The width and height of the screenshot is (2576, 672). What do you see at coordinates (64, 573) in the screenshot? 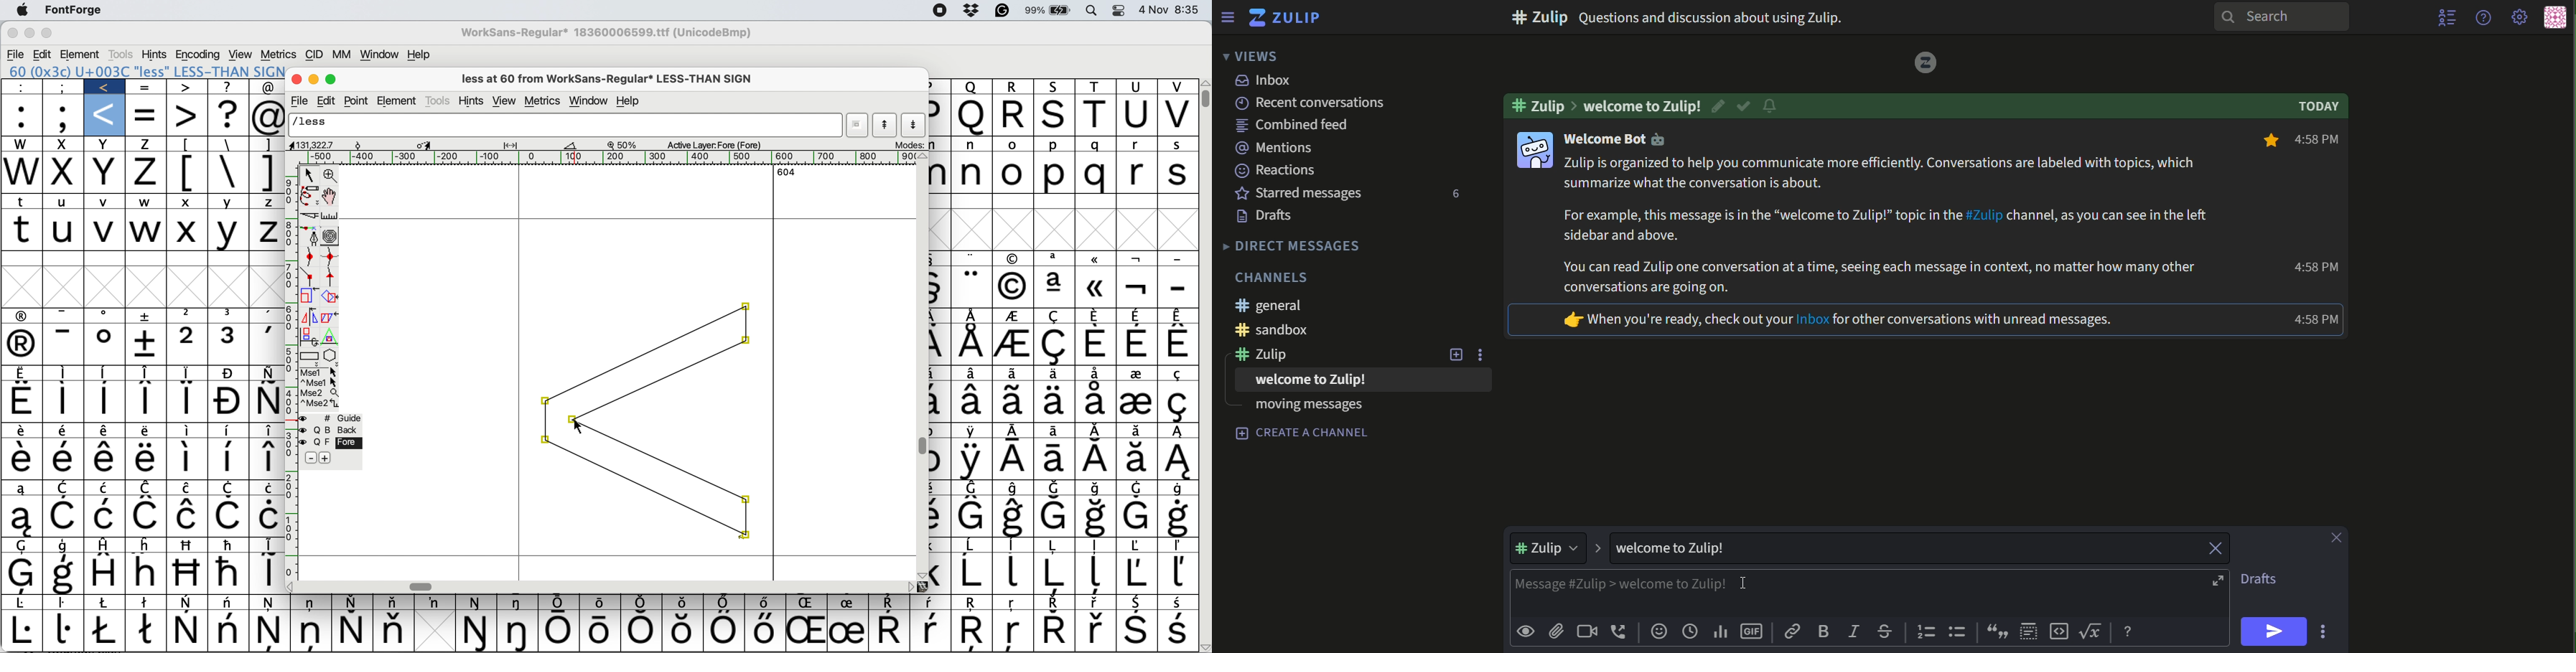
I see `Symbol` at bounding box center [64, 573].